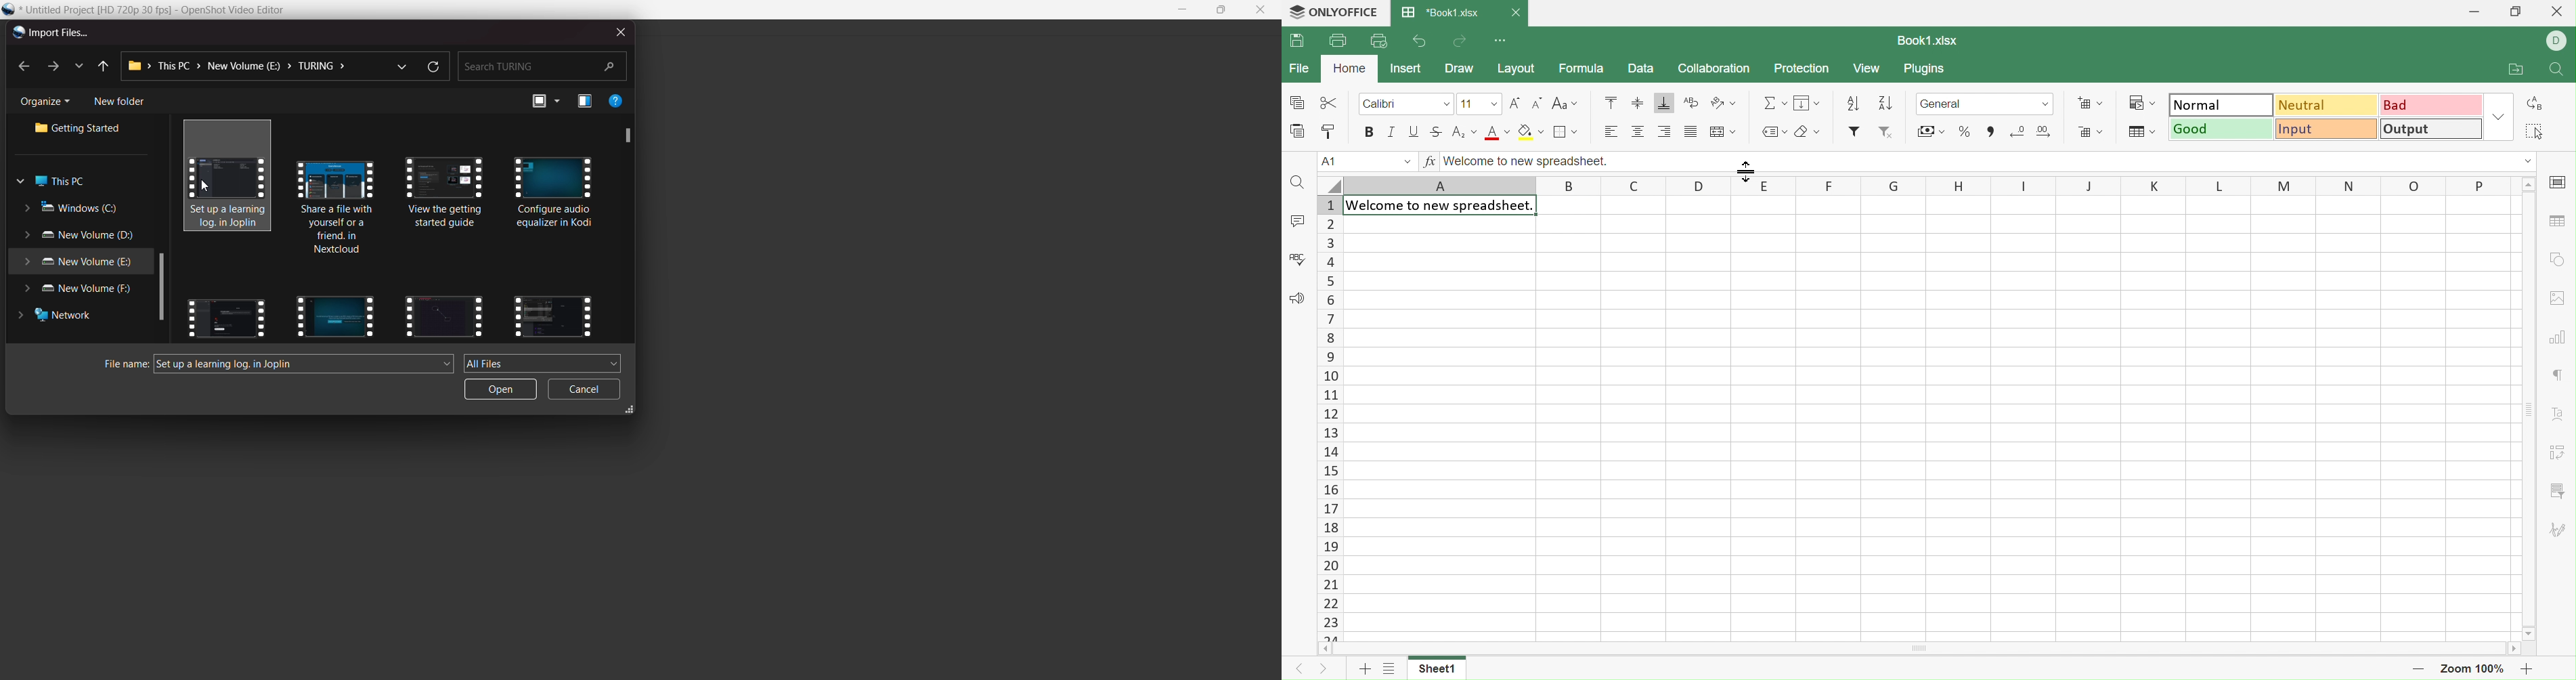  I want to click on Drop Down, so click(2529, 185).